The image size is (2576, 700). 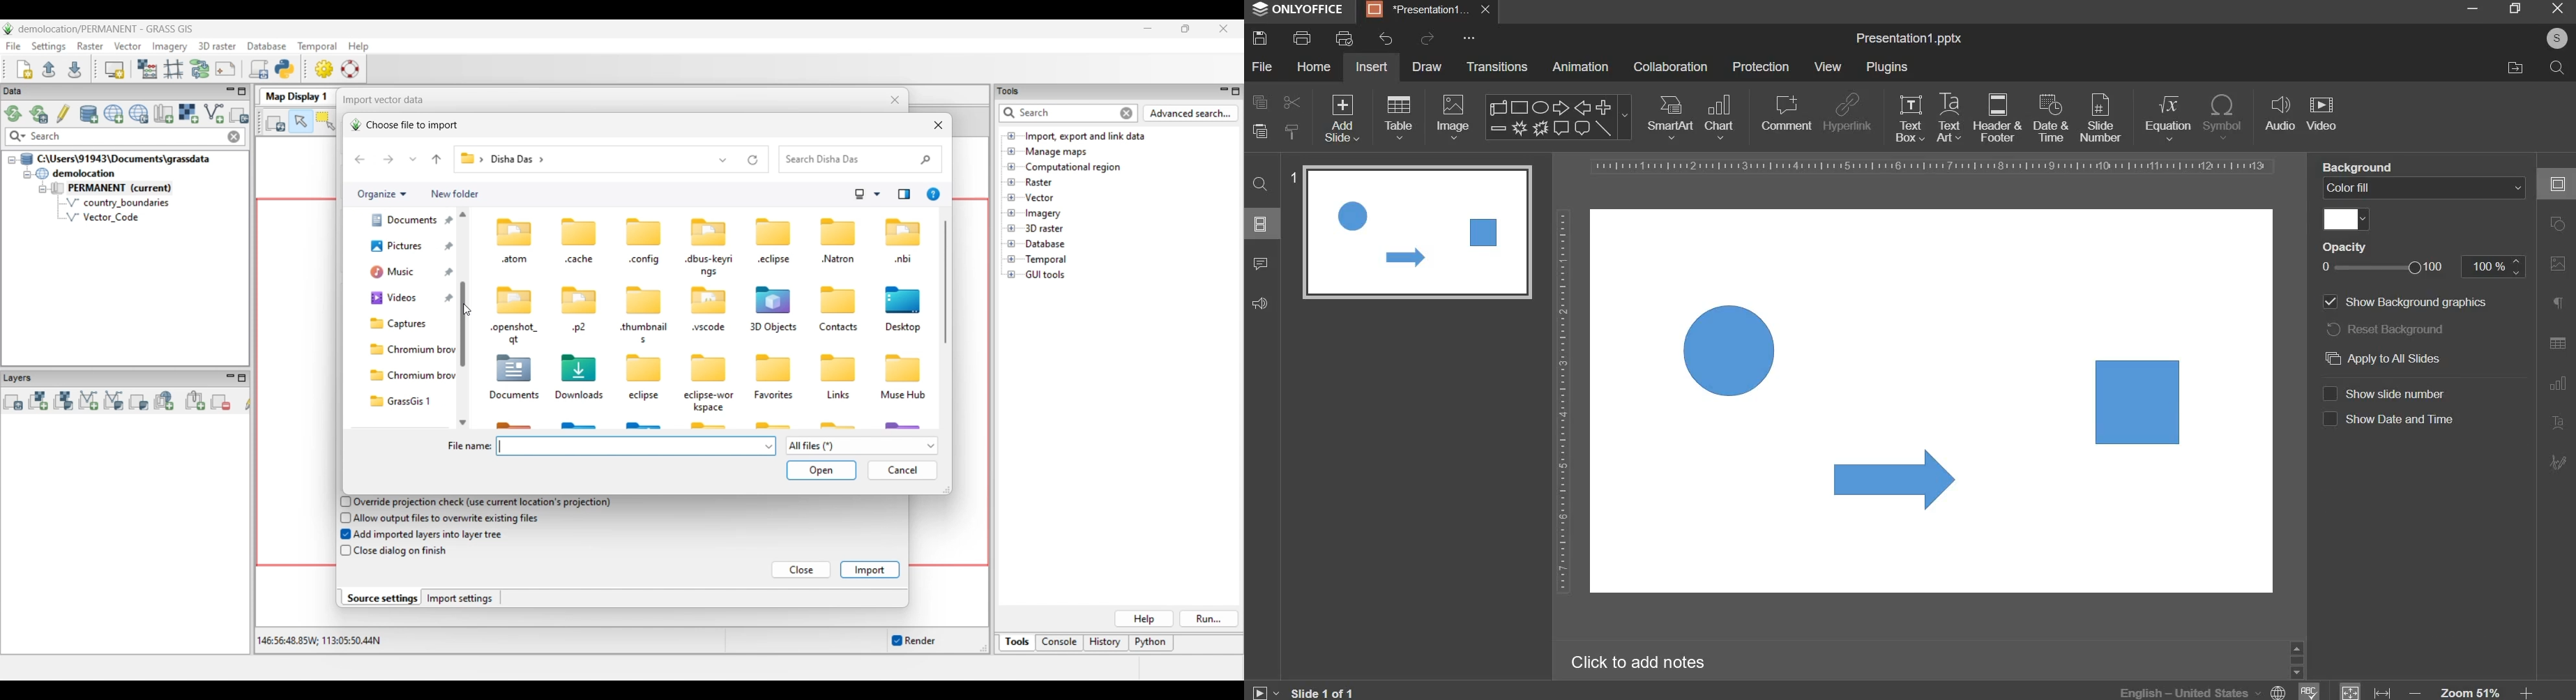 What do you see at coordinates (2559, 222) in the screenshot?
I see `shape setting` at bounding box center [2559, 222].